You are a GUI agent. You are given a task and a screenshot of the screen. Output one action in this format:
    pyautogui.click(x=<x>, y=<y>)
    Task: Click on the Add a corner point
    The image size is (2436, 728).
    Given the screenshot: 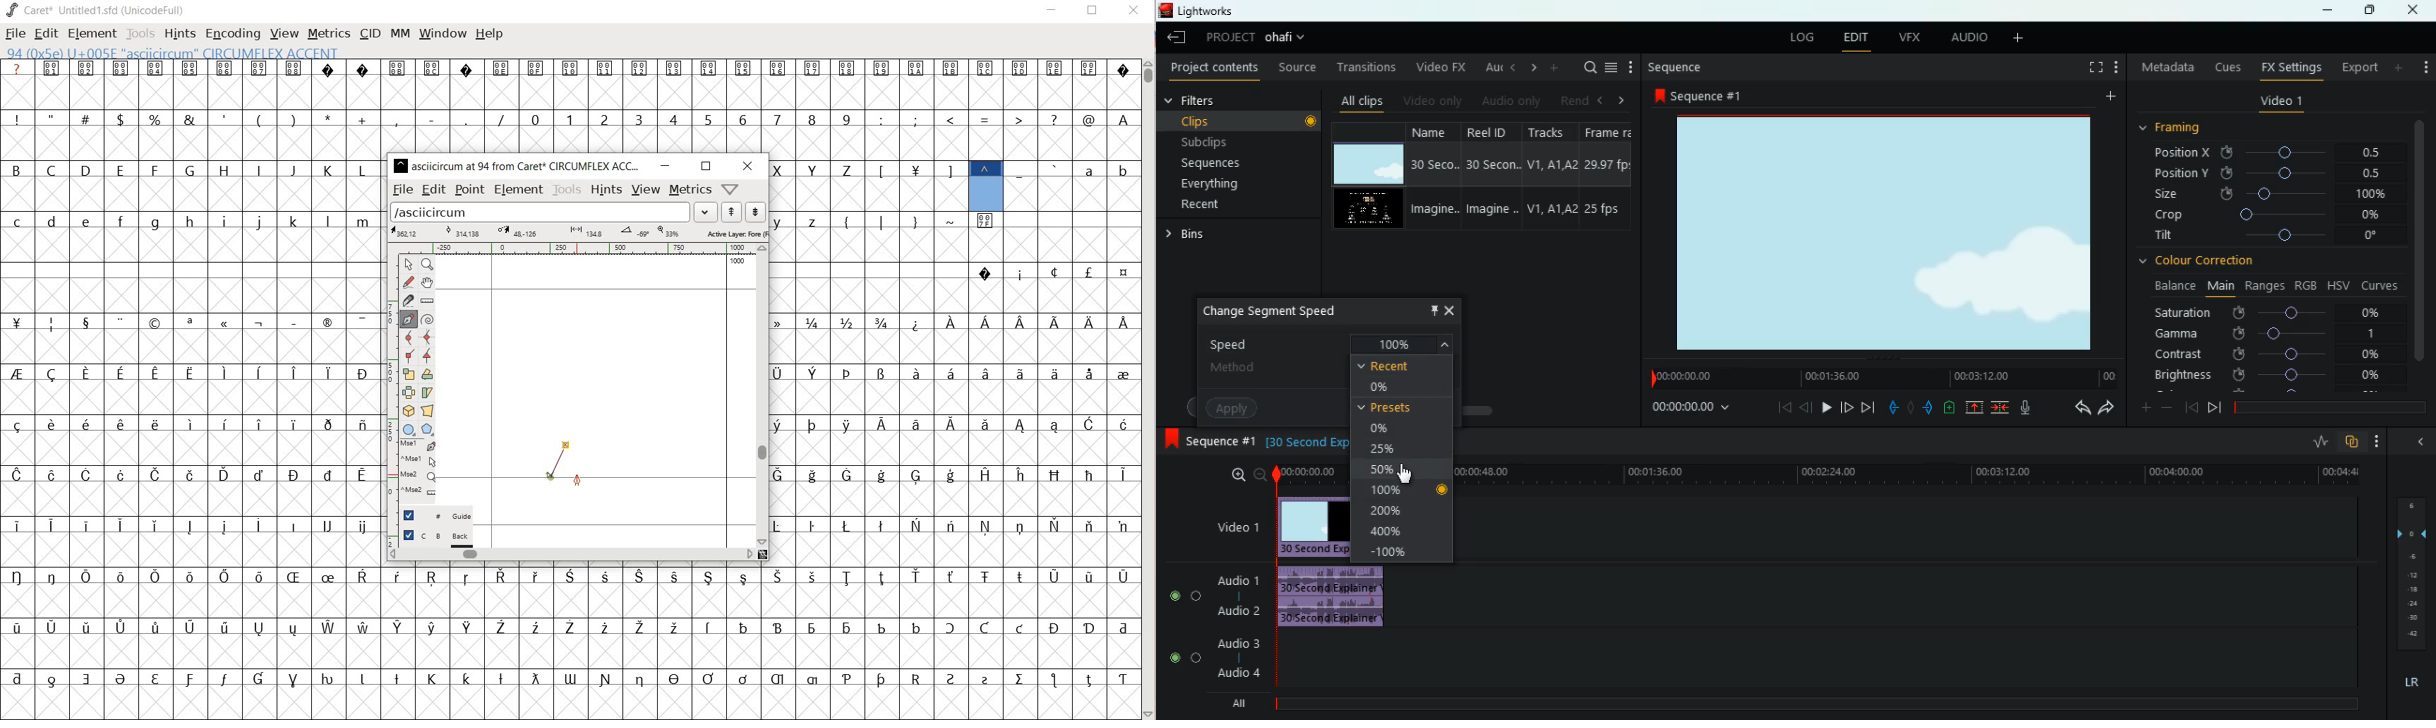 What is the action you would take?
    pyautogui.click(x=407, y=355)
    